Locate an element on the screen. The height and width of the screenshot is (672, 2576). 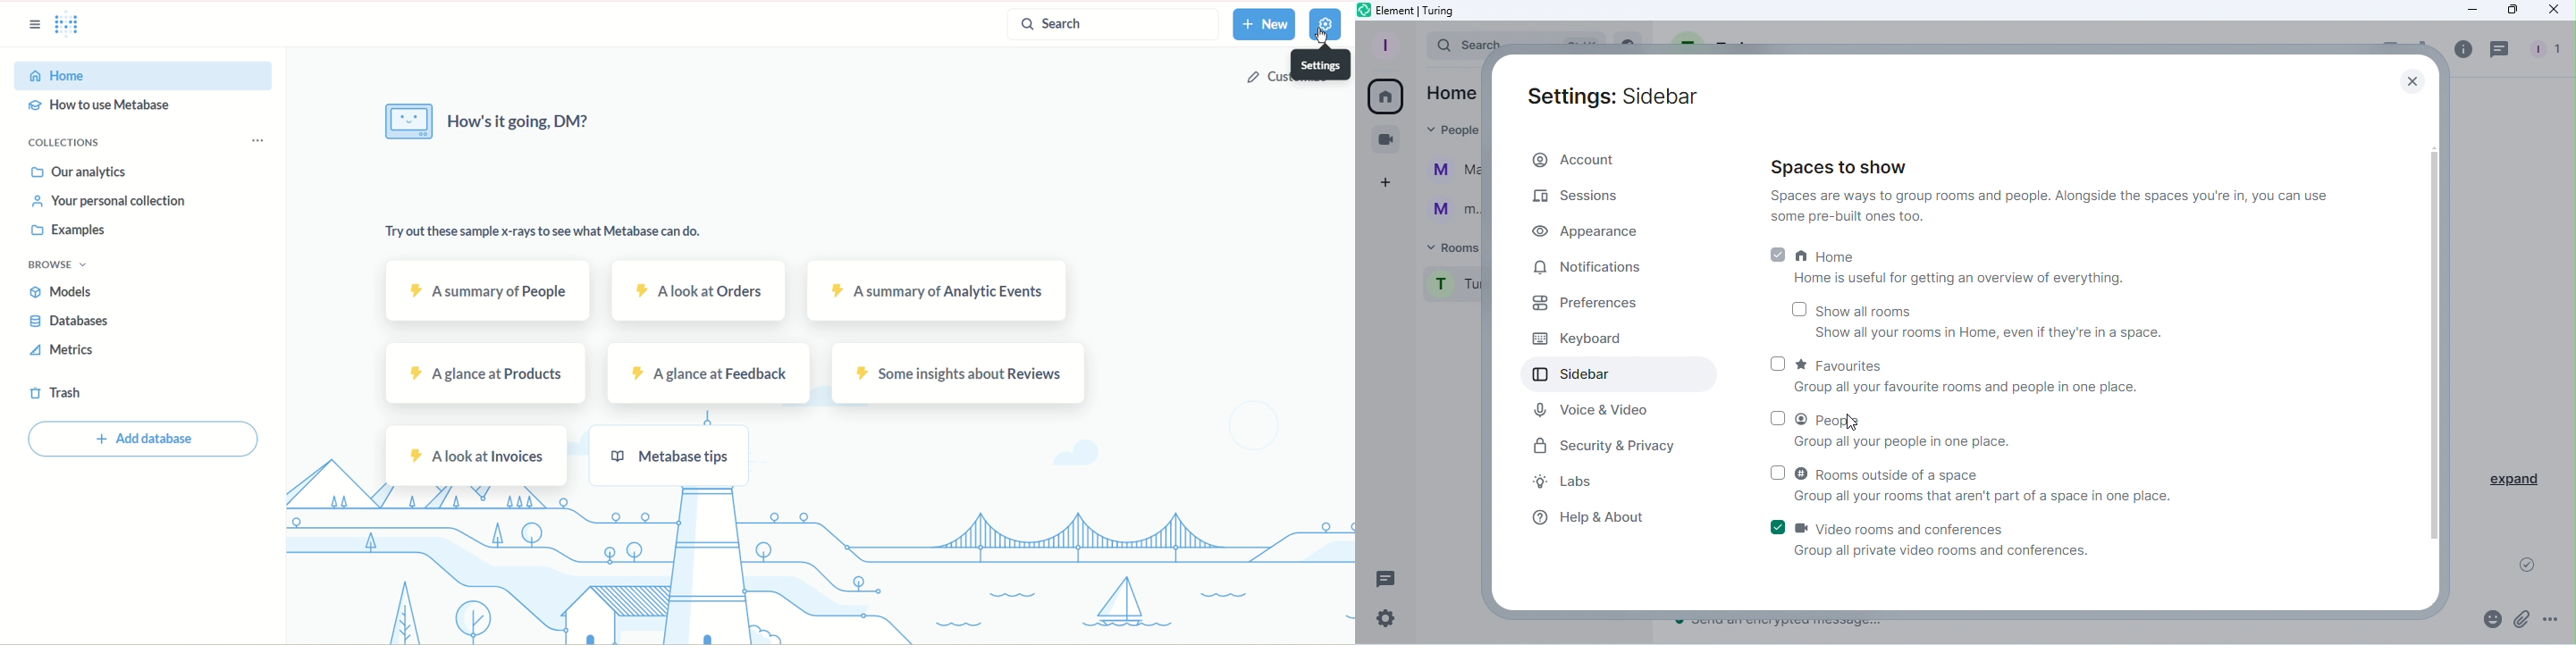
Conferences is located at coordinates (1385, 138).